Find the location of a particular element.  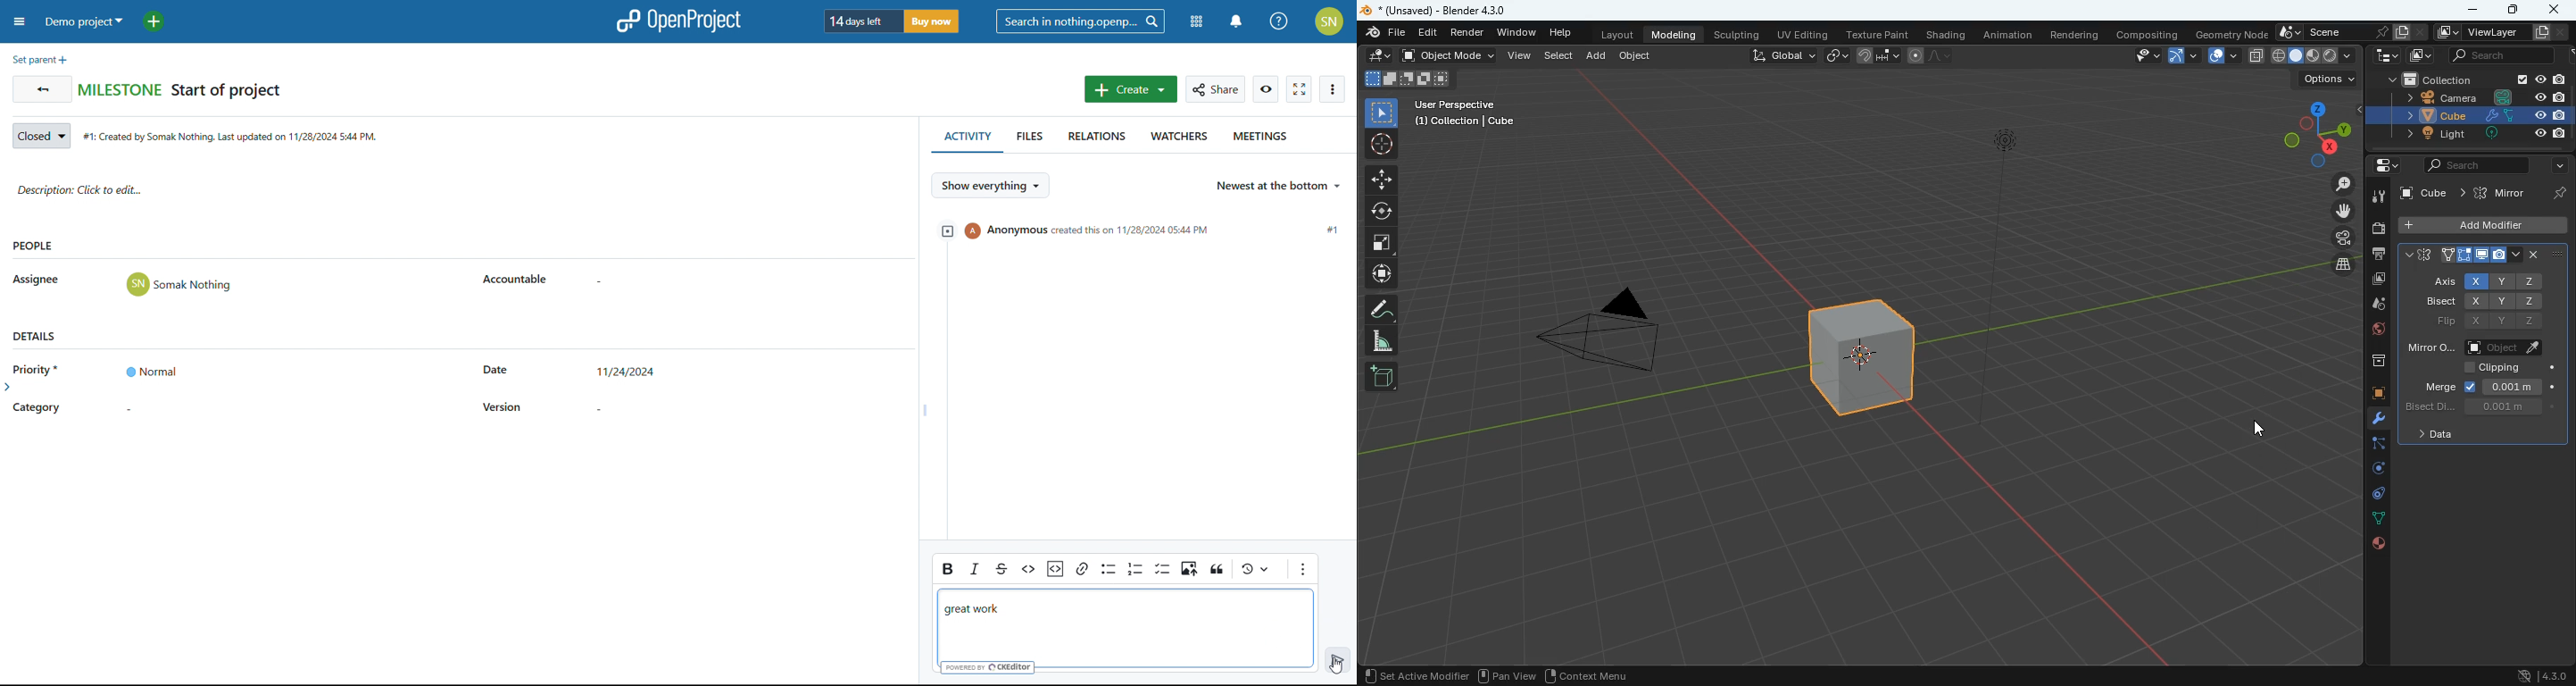

share is located at coordinates (1216, 90).